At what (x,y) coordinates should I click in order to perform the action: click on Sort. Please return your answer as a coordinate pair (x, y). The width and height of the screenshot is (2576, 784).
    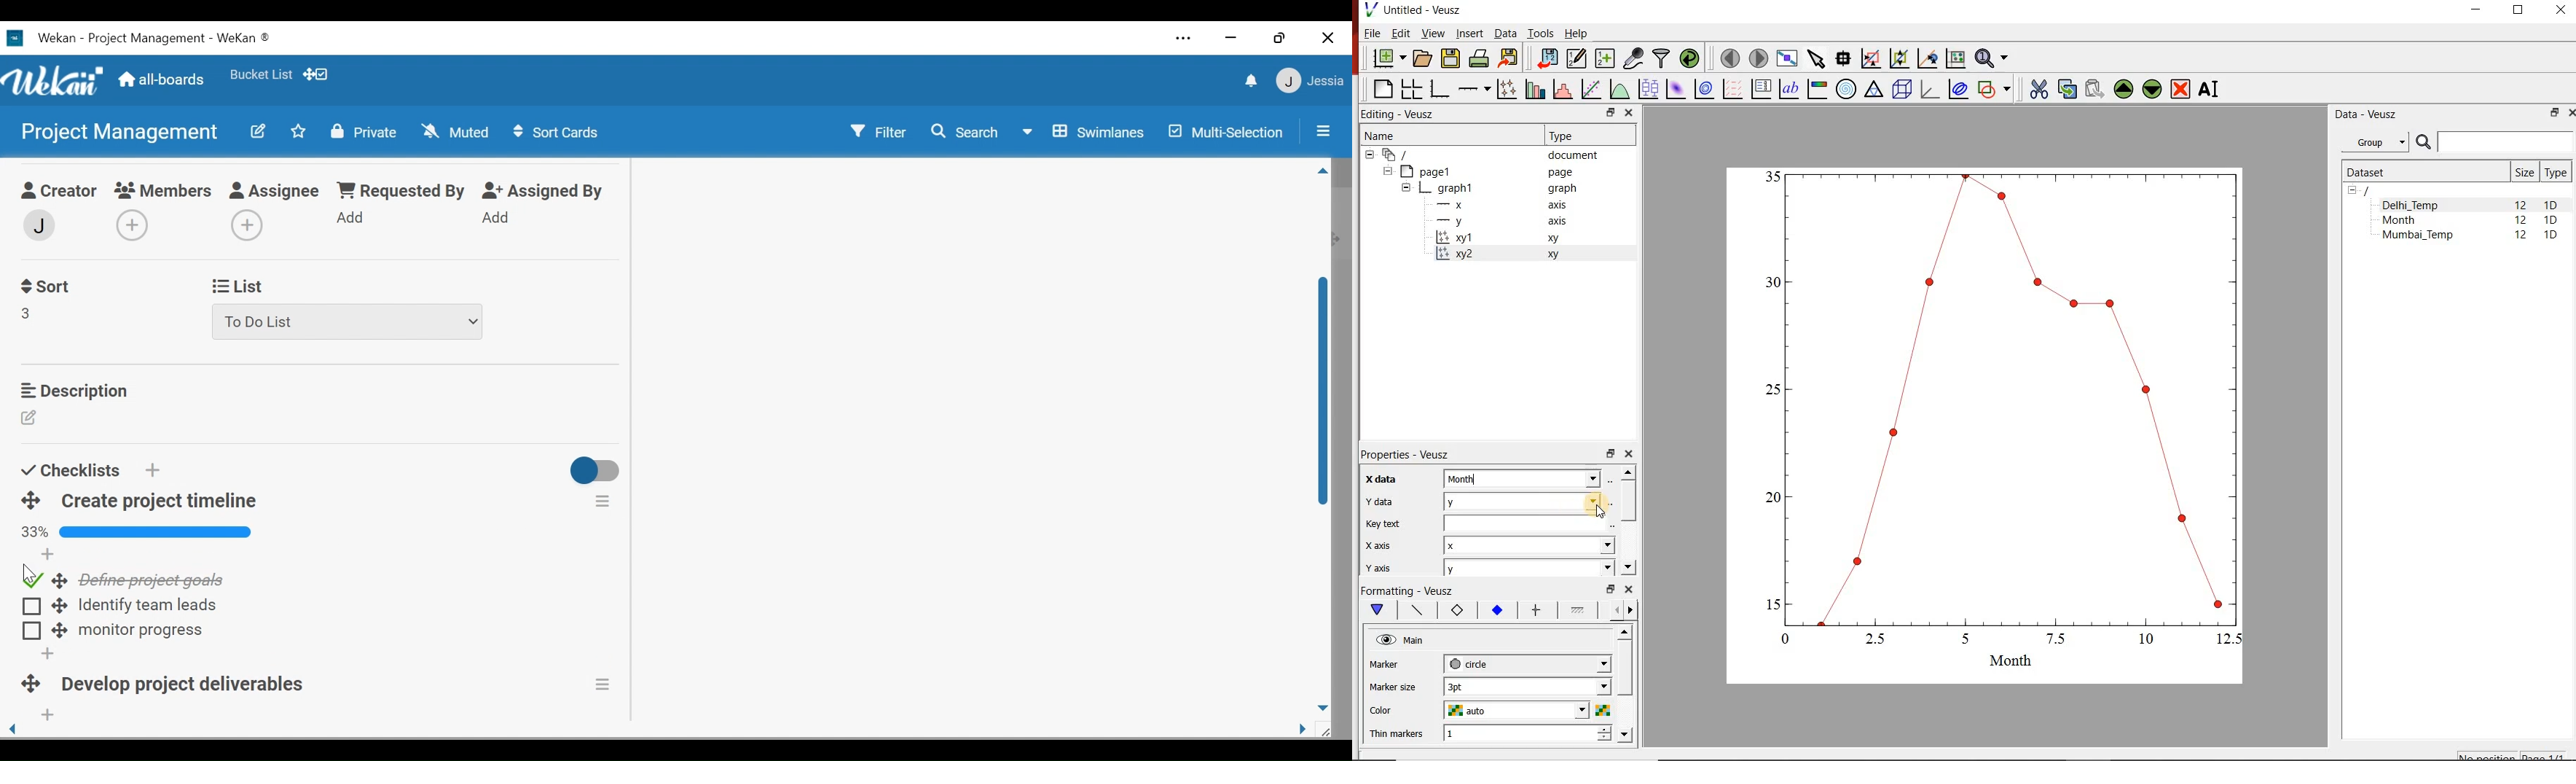
    Looking at the image, I should click on (44, 287).